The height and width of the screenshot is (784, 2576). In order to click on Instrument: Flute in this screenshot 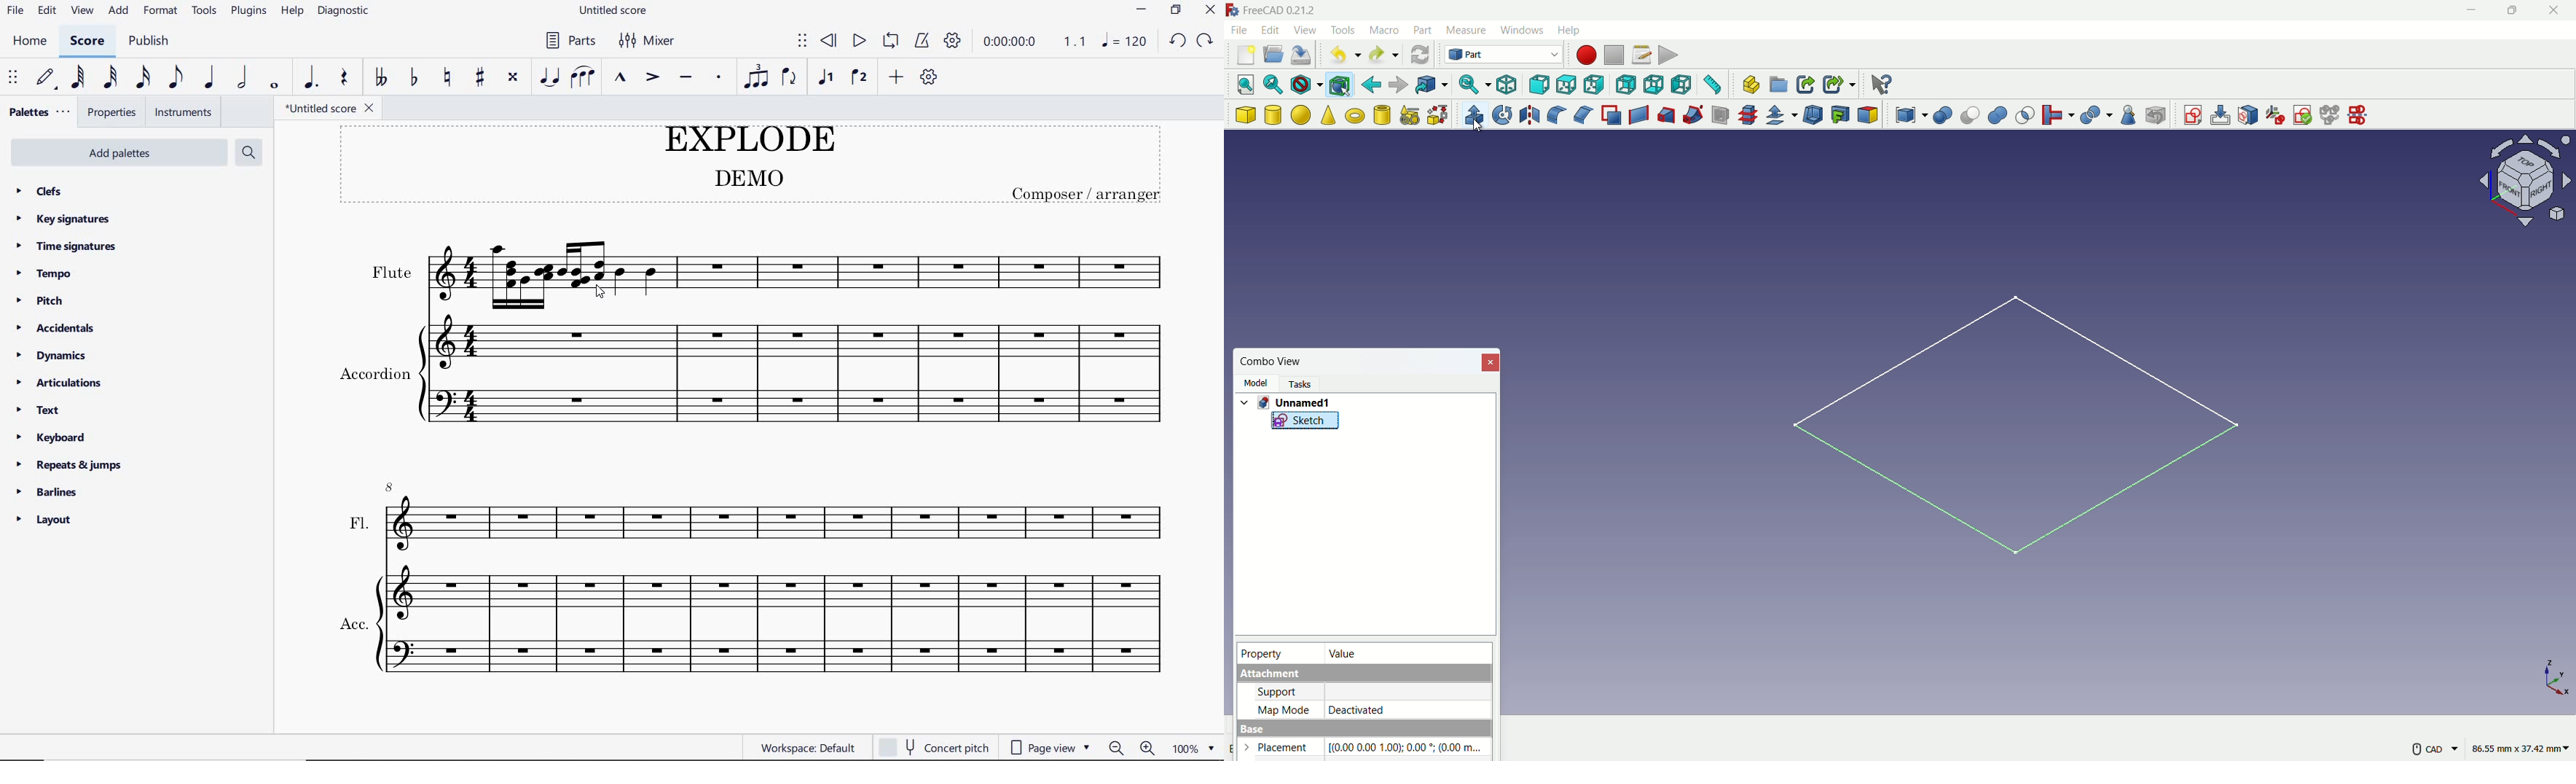, I will do `click(768, 259)`.